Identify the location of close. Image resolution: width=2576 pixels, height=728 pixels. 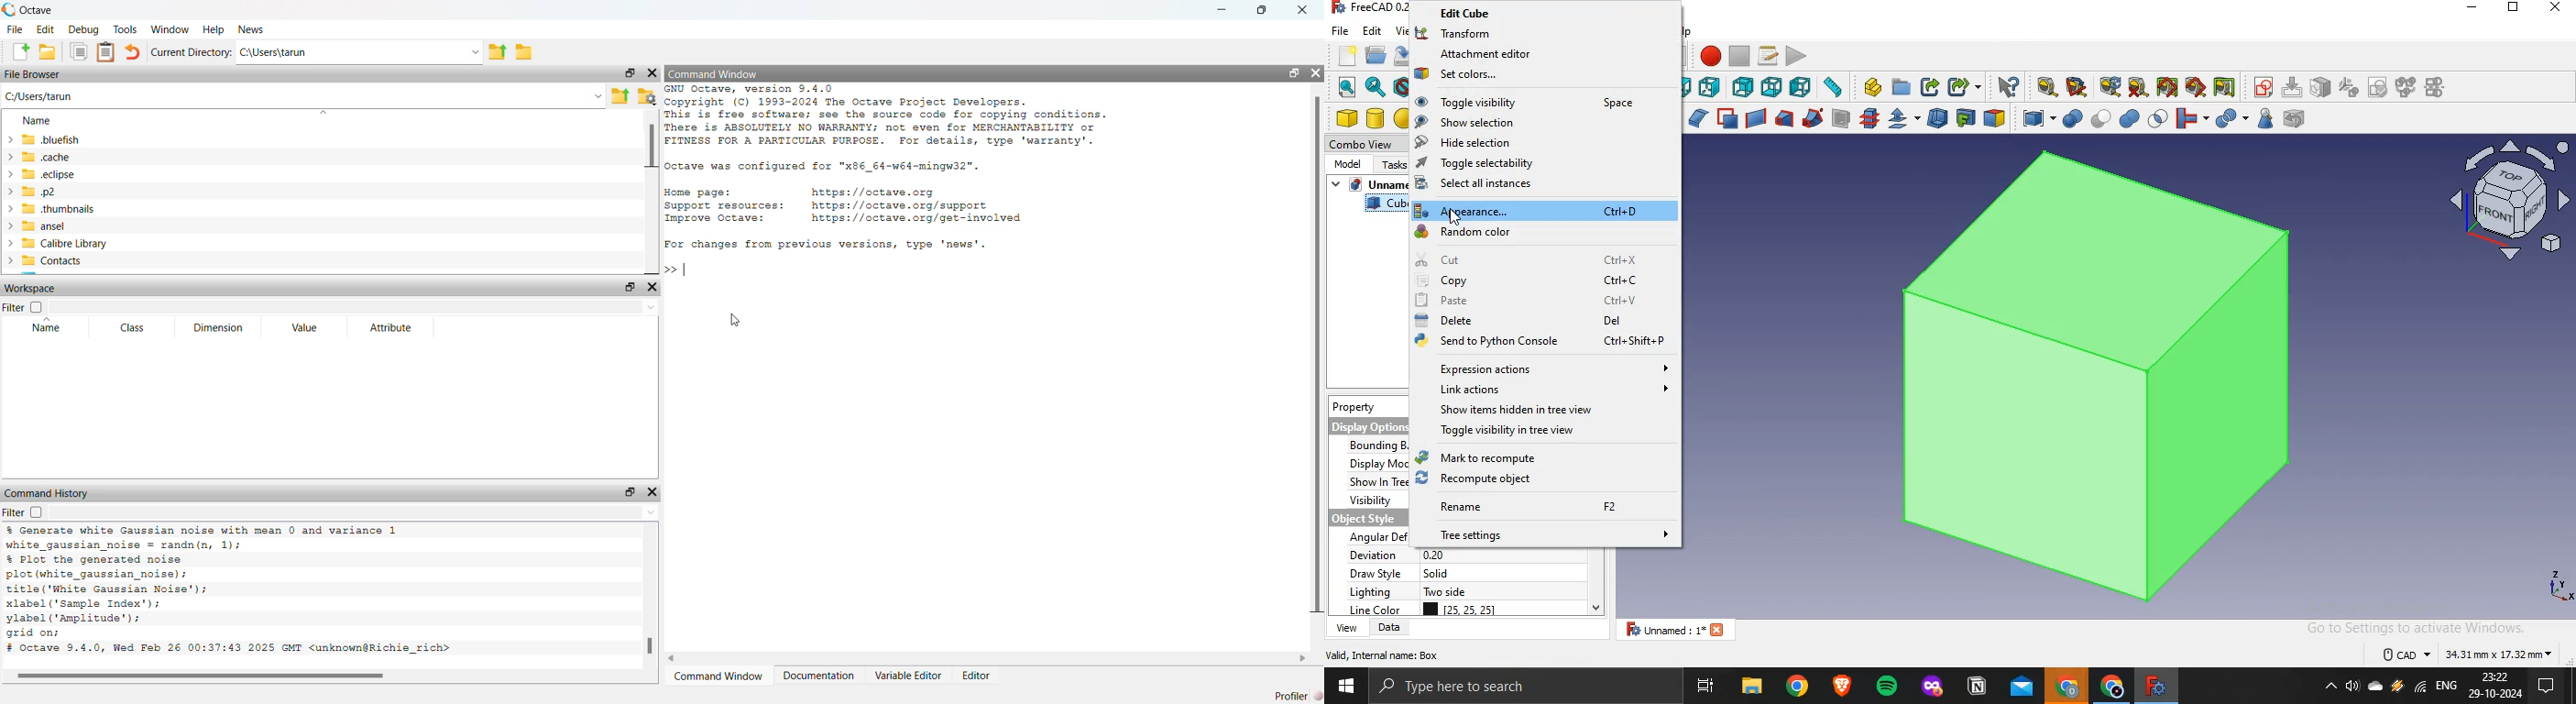
(1301, 10).